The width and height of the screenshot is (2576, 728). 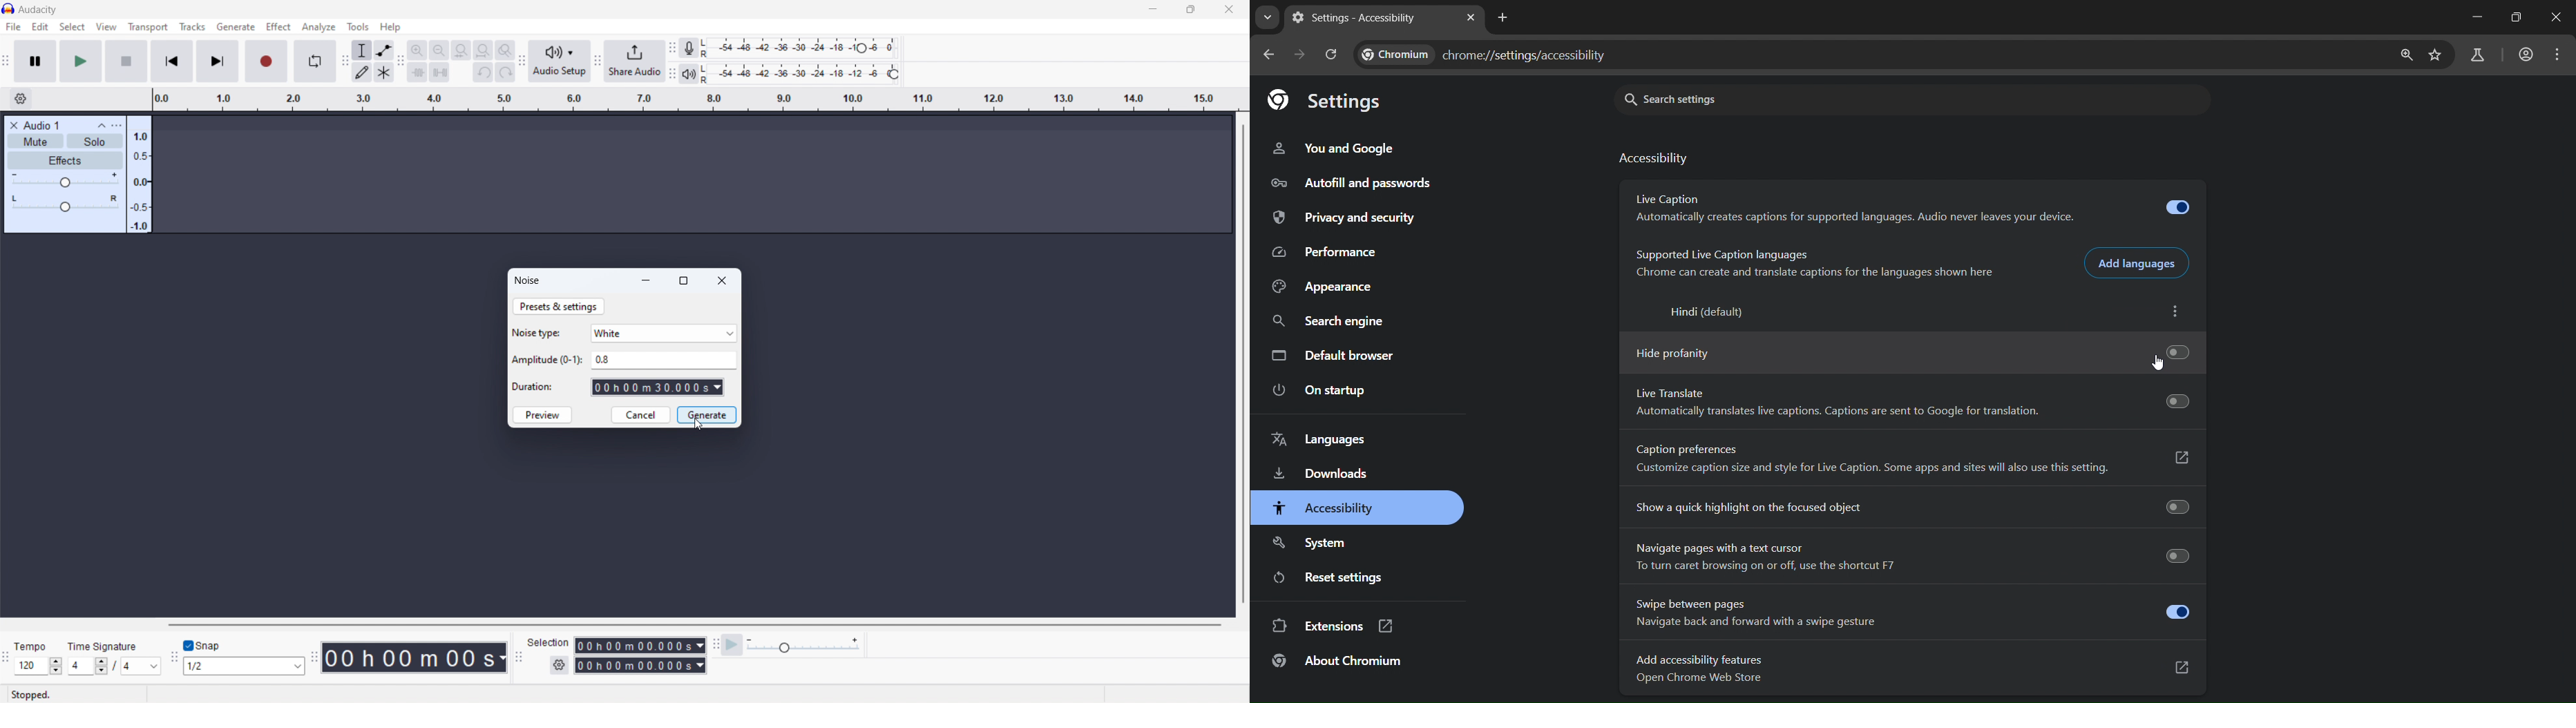 I want to click on share audio, so click(x=635, y=62).